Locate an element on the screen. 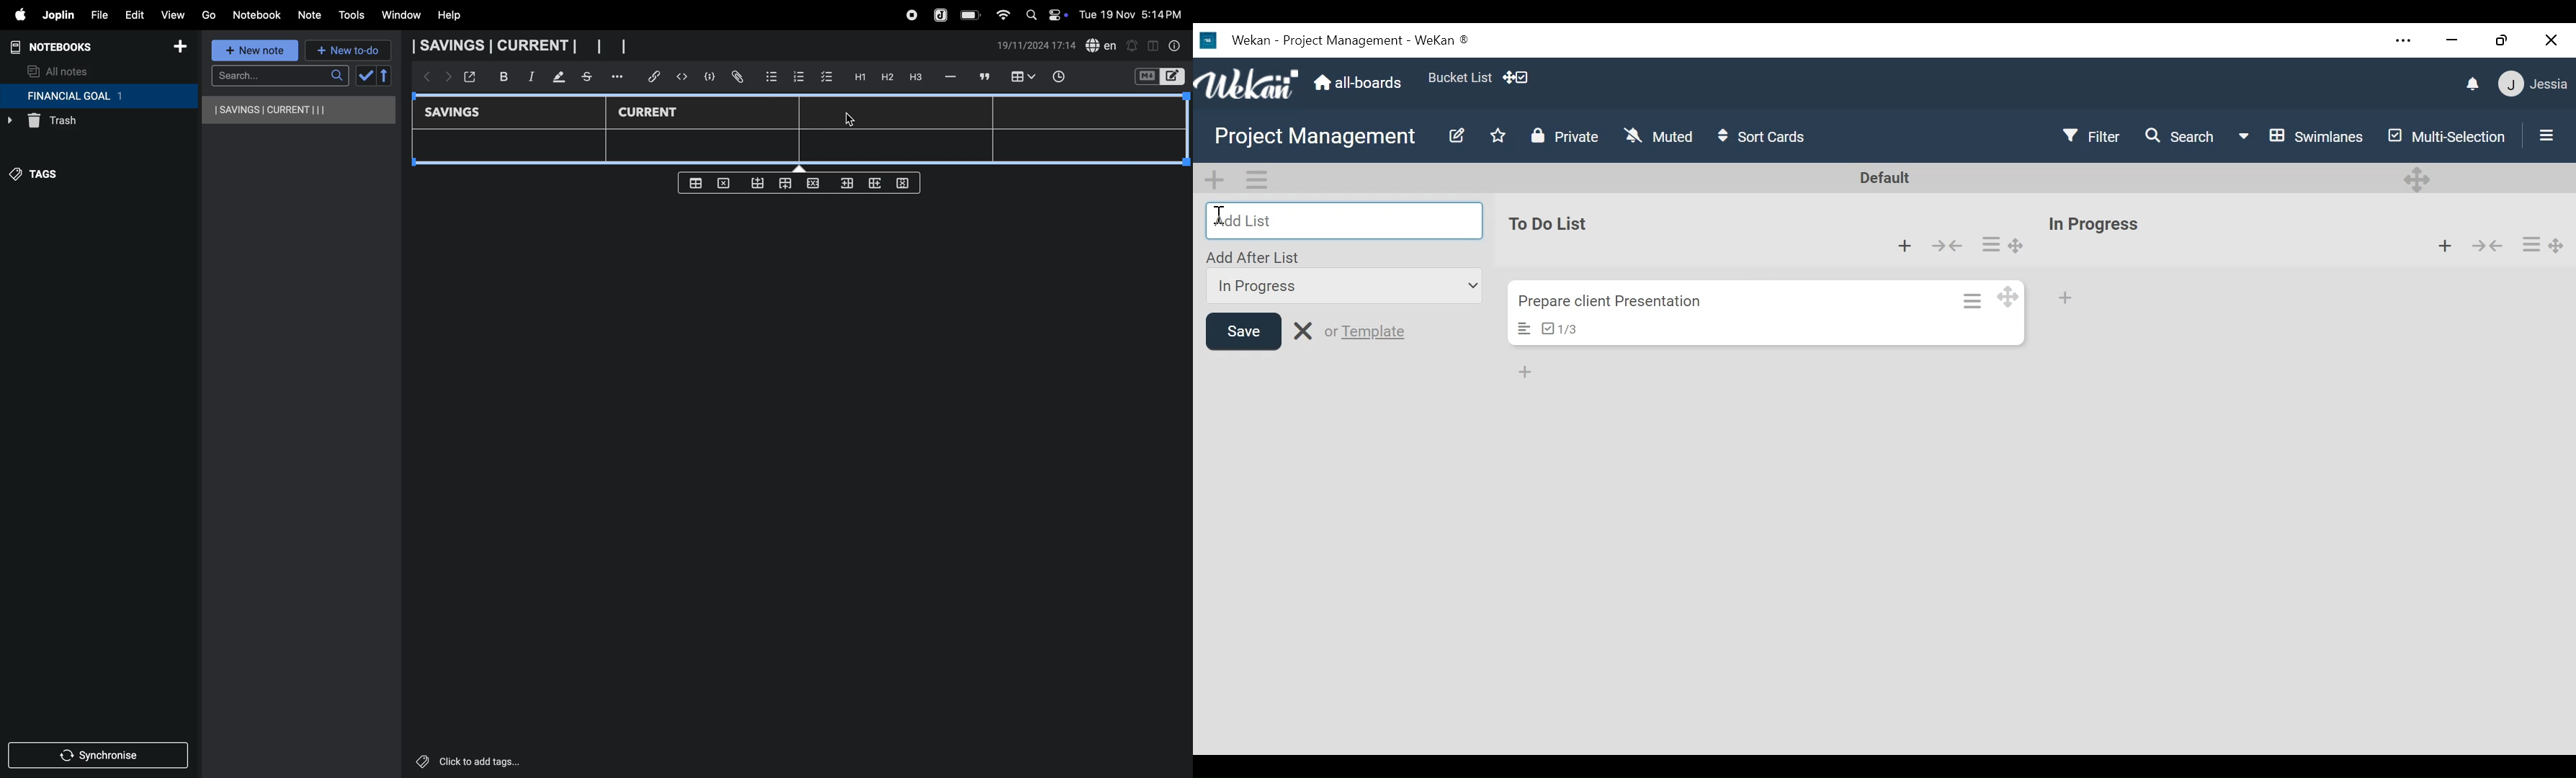 The image size is (2576, 784). notebooks is located at coordinates (60, 47).